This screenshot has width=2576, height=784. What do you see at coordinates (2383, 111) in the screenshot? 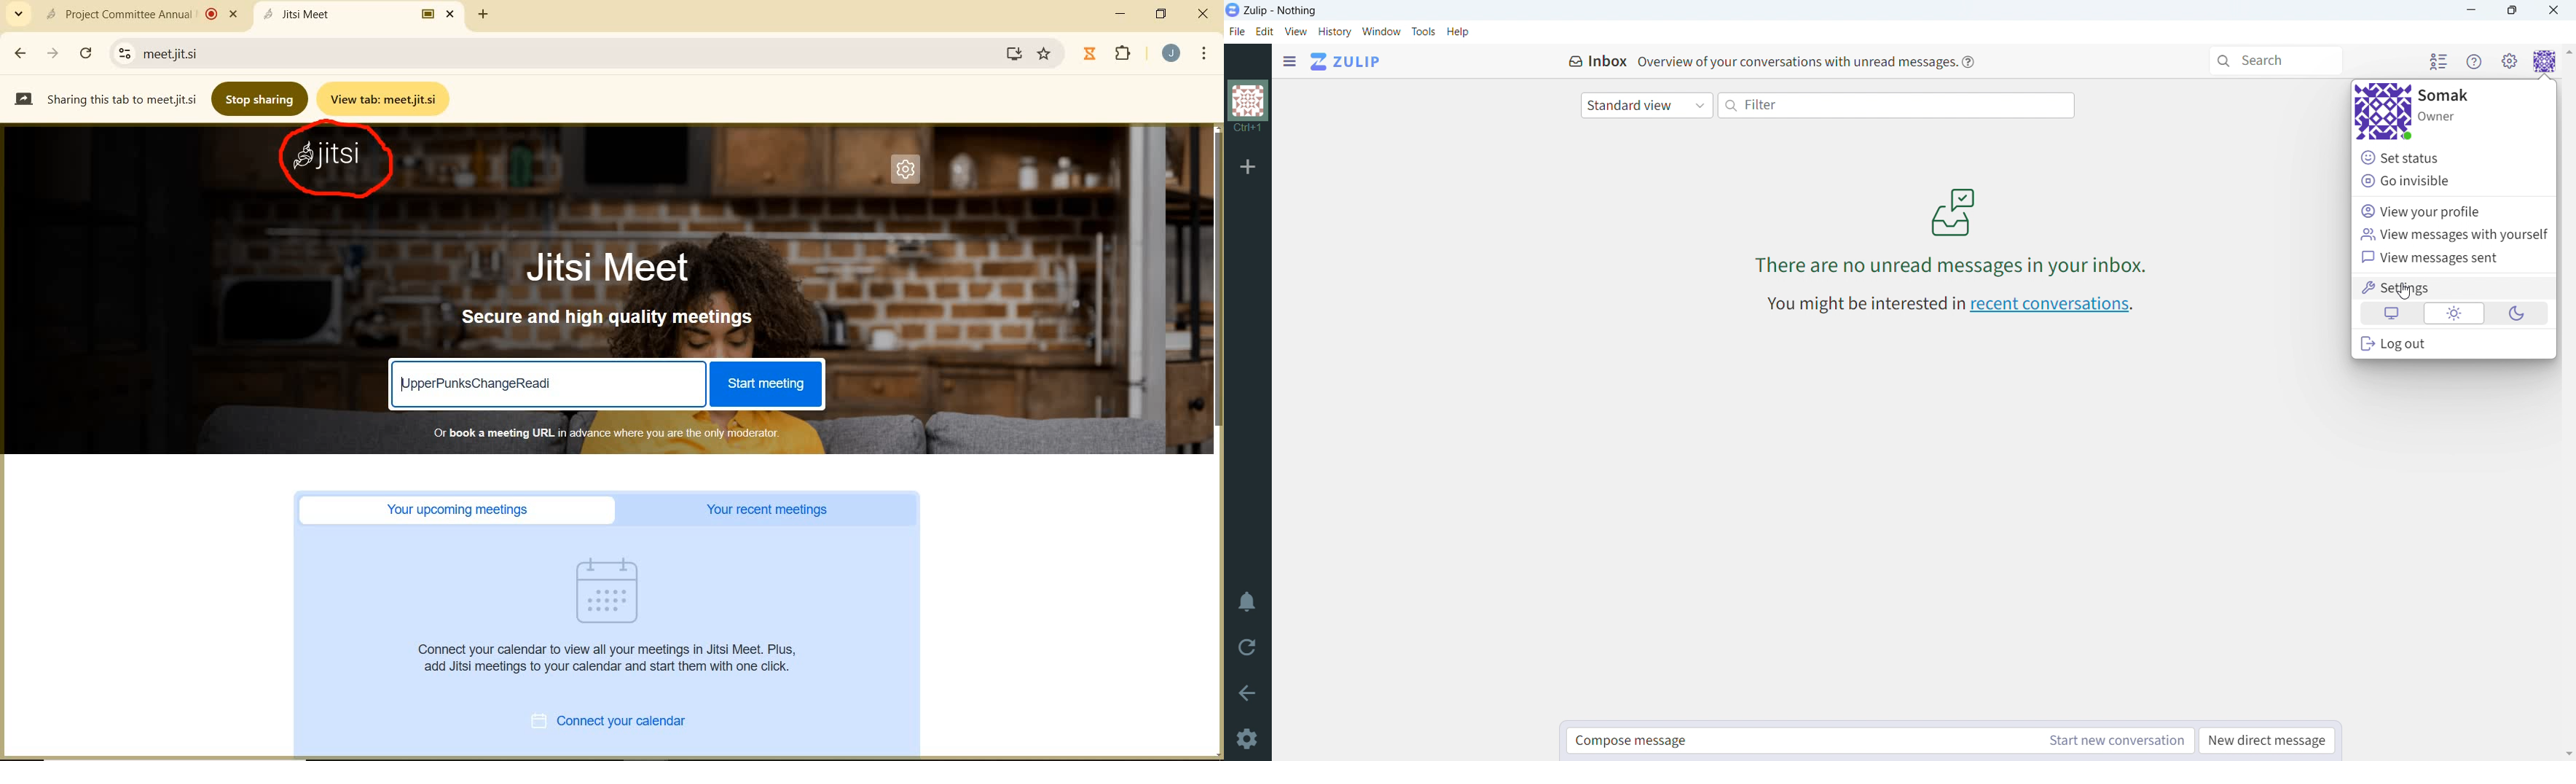
I see `profile picture` at bounding box center [2383, 111].